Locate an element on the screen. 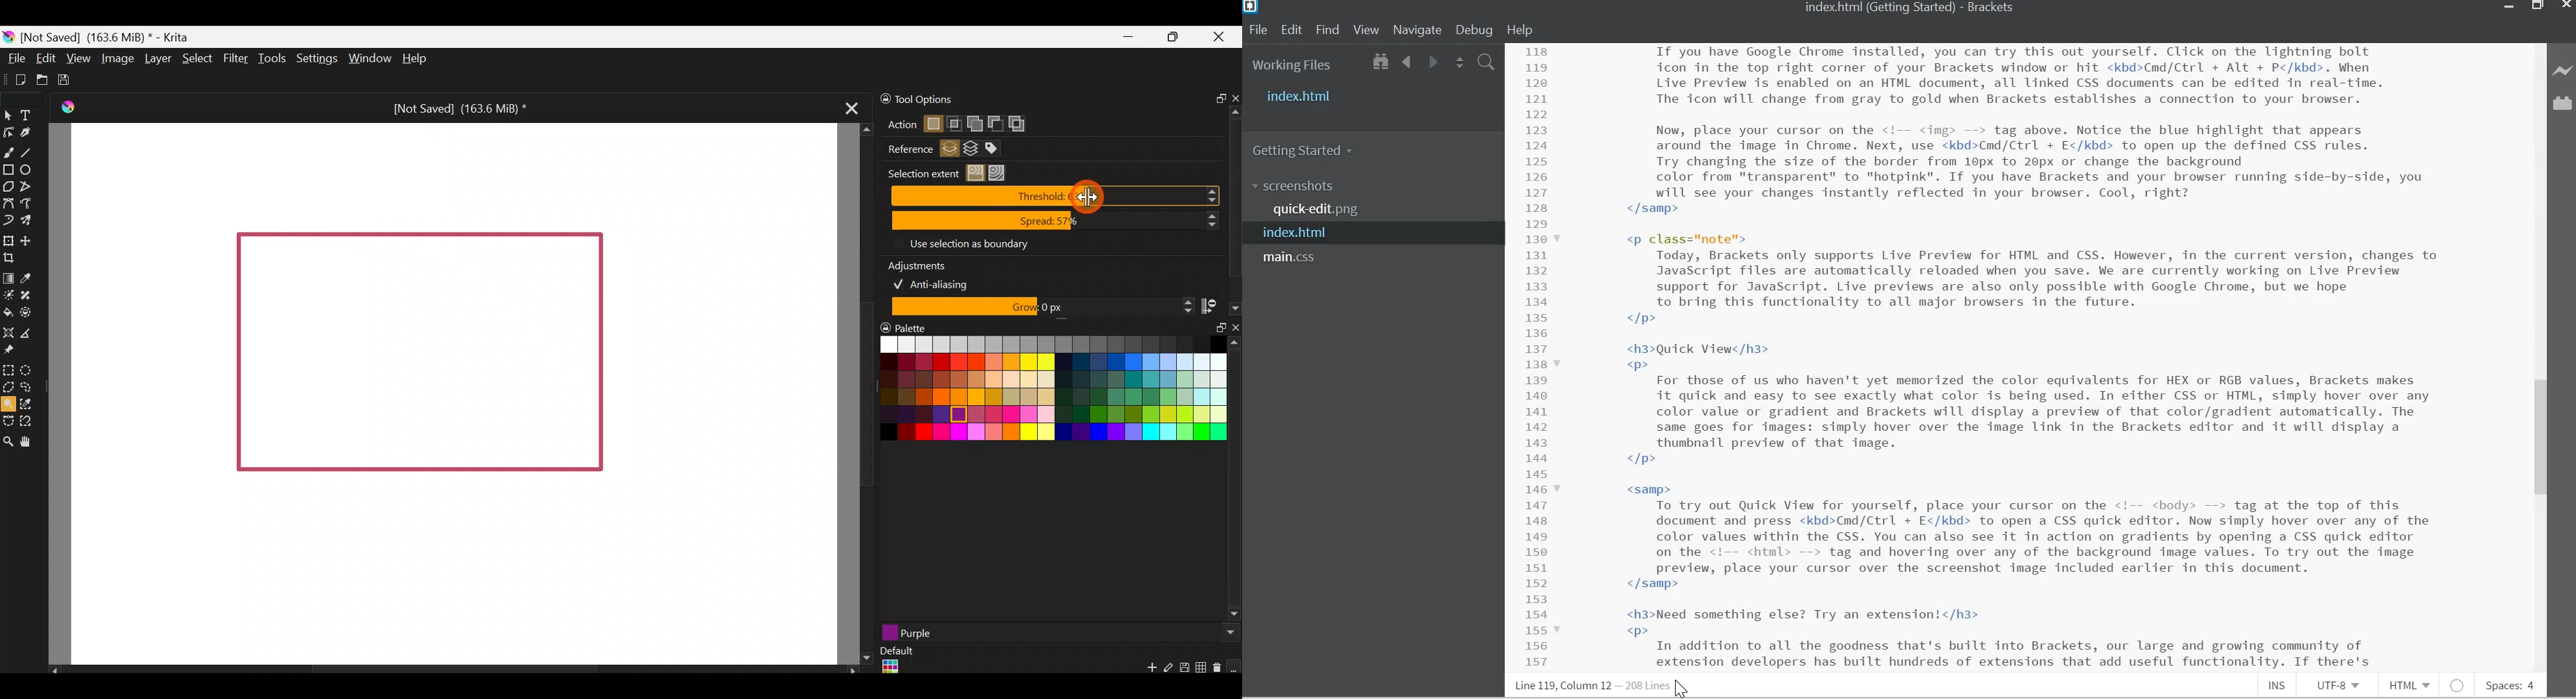 Image resolution: width=2576 pixels, height=700 pixels. Color palette is located at coordinates (1041, 392).